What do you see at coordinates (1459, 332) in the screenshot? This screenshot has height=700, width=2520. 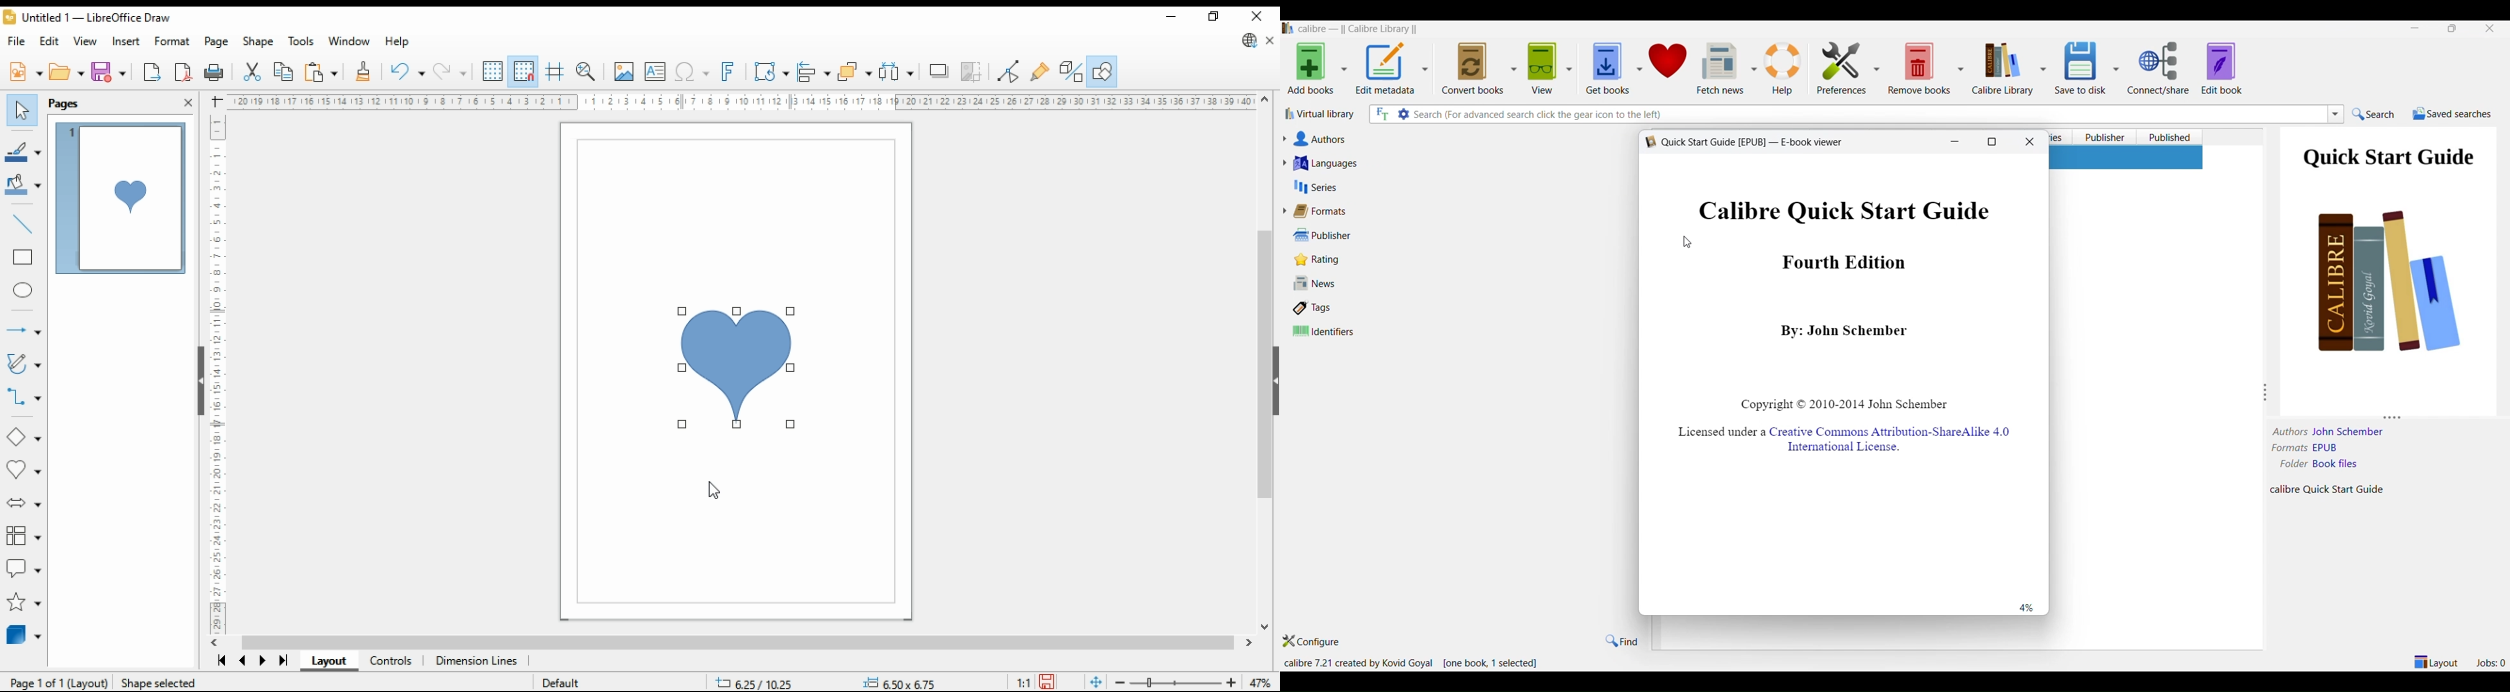 I see `identifiers` at bounding box center [1459, 332].